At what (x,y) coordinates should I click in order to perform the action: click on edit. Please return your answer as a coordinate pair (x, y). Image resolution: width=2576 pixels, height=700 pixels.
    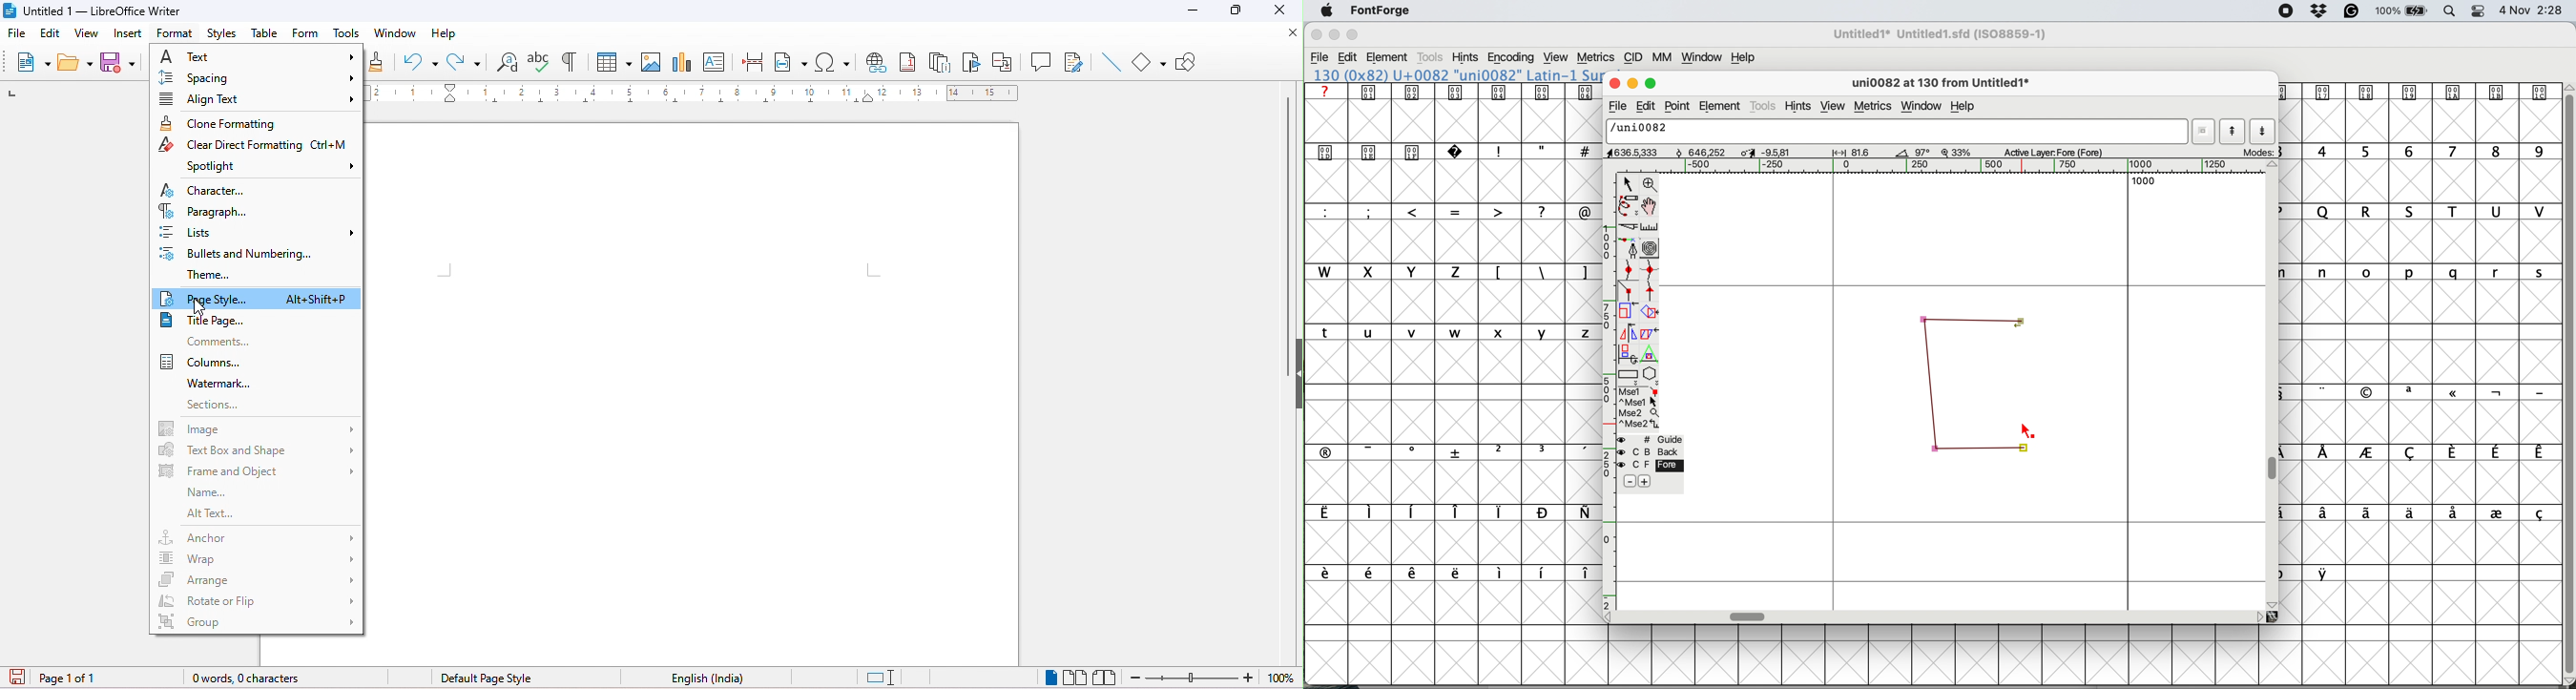
    Looking at the image, I should click on (52, 31).